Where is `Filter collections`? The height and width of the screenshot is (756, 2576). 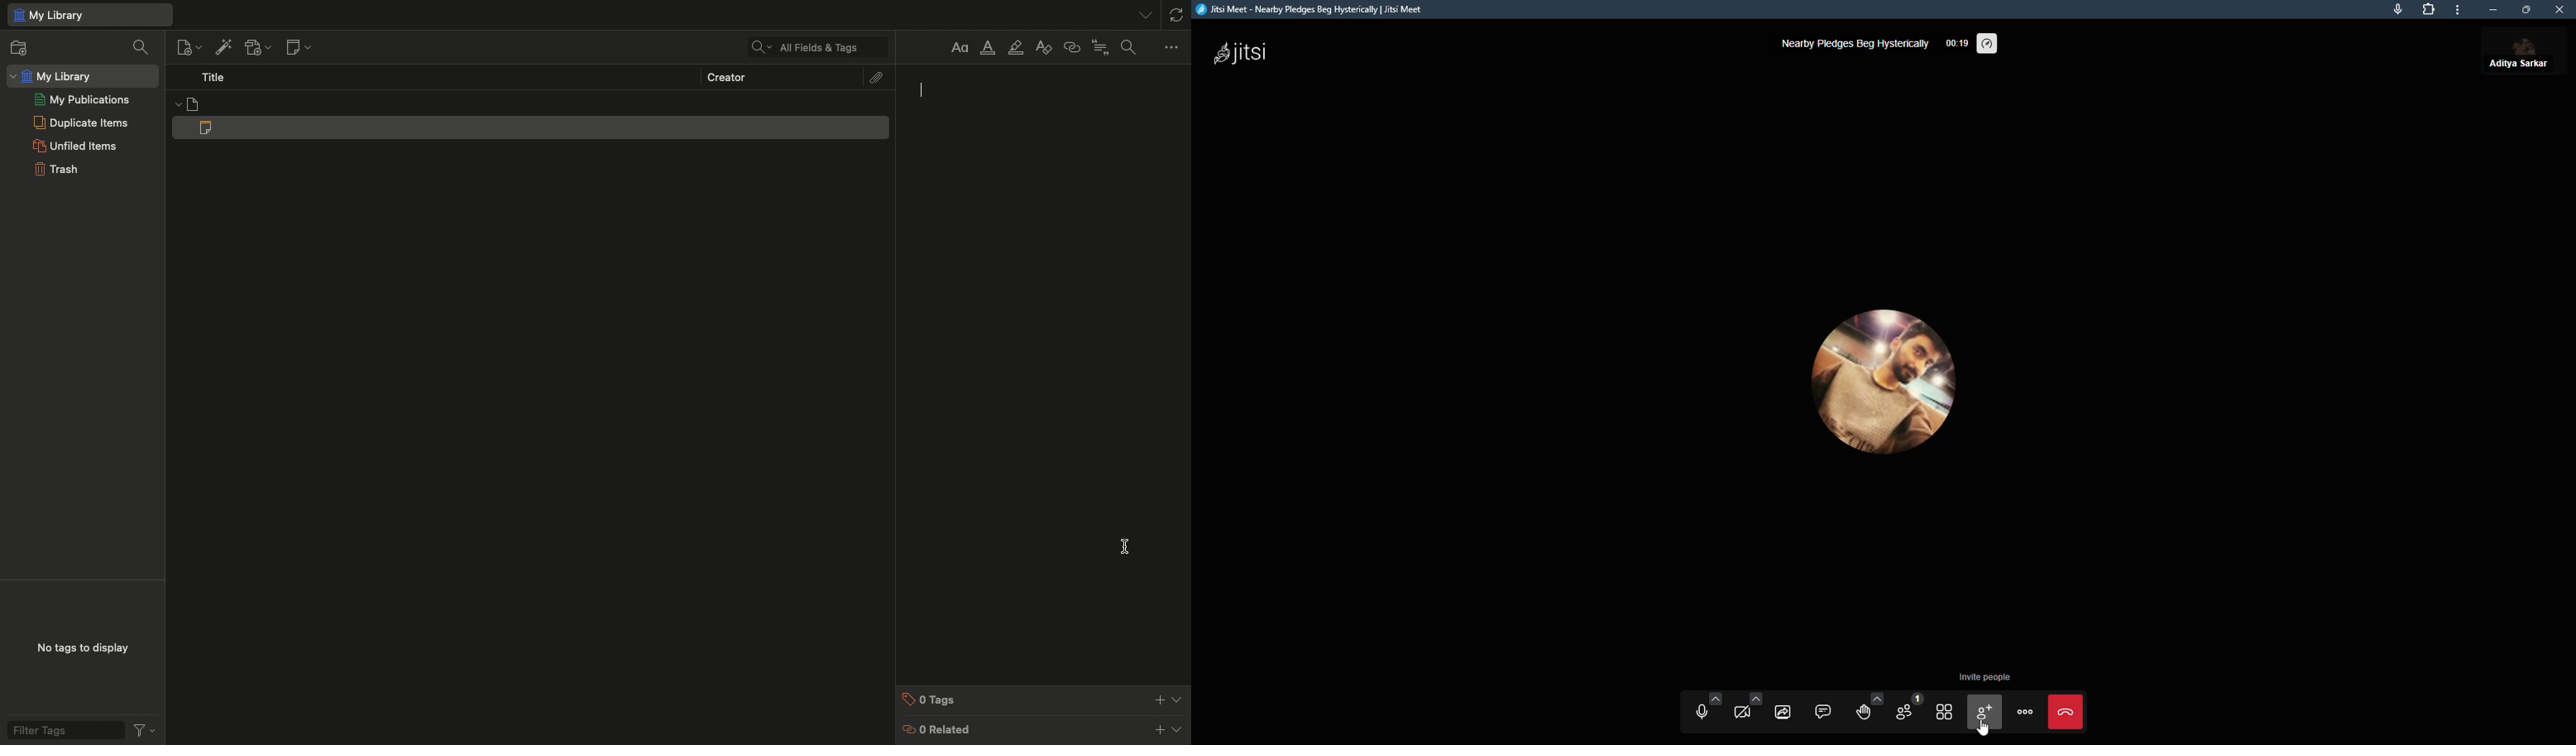
Filter collections is located at coordinates (141, 48).